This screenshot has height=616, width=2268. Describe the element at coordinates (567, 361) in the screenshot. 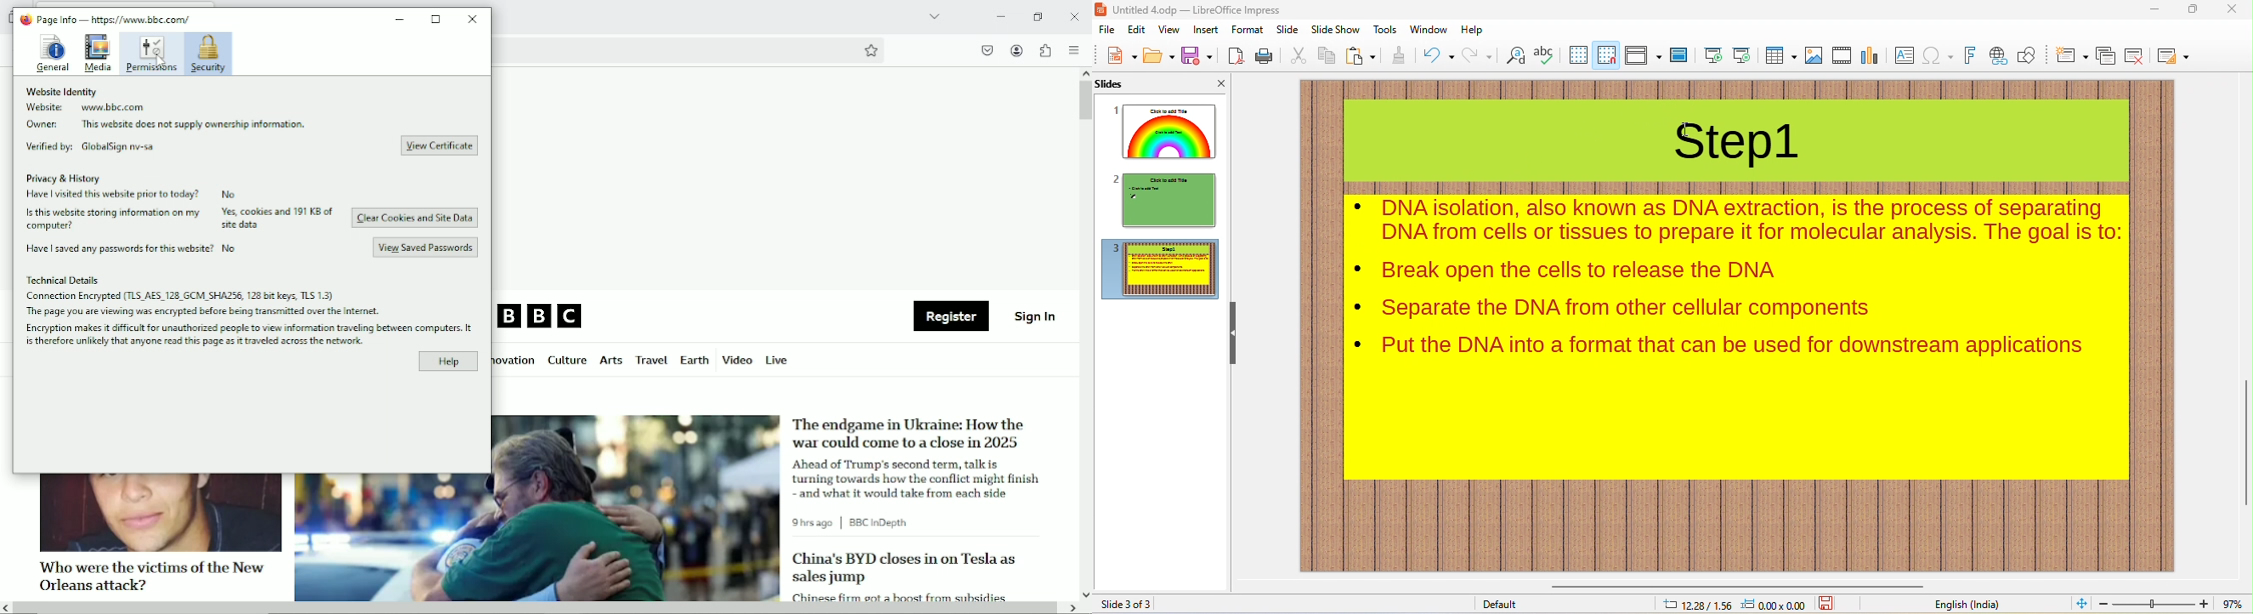

I see `Culture` at that location.